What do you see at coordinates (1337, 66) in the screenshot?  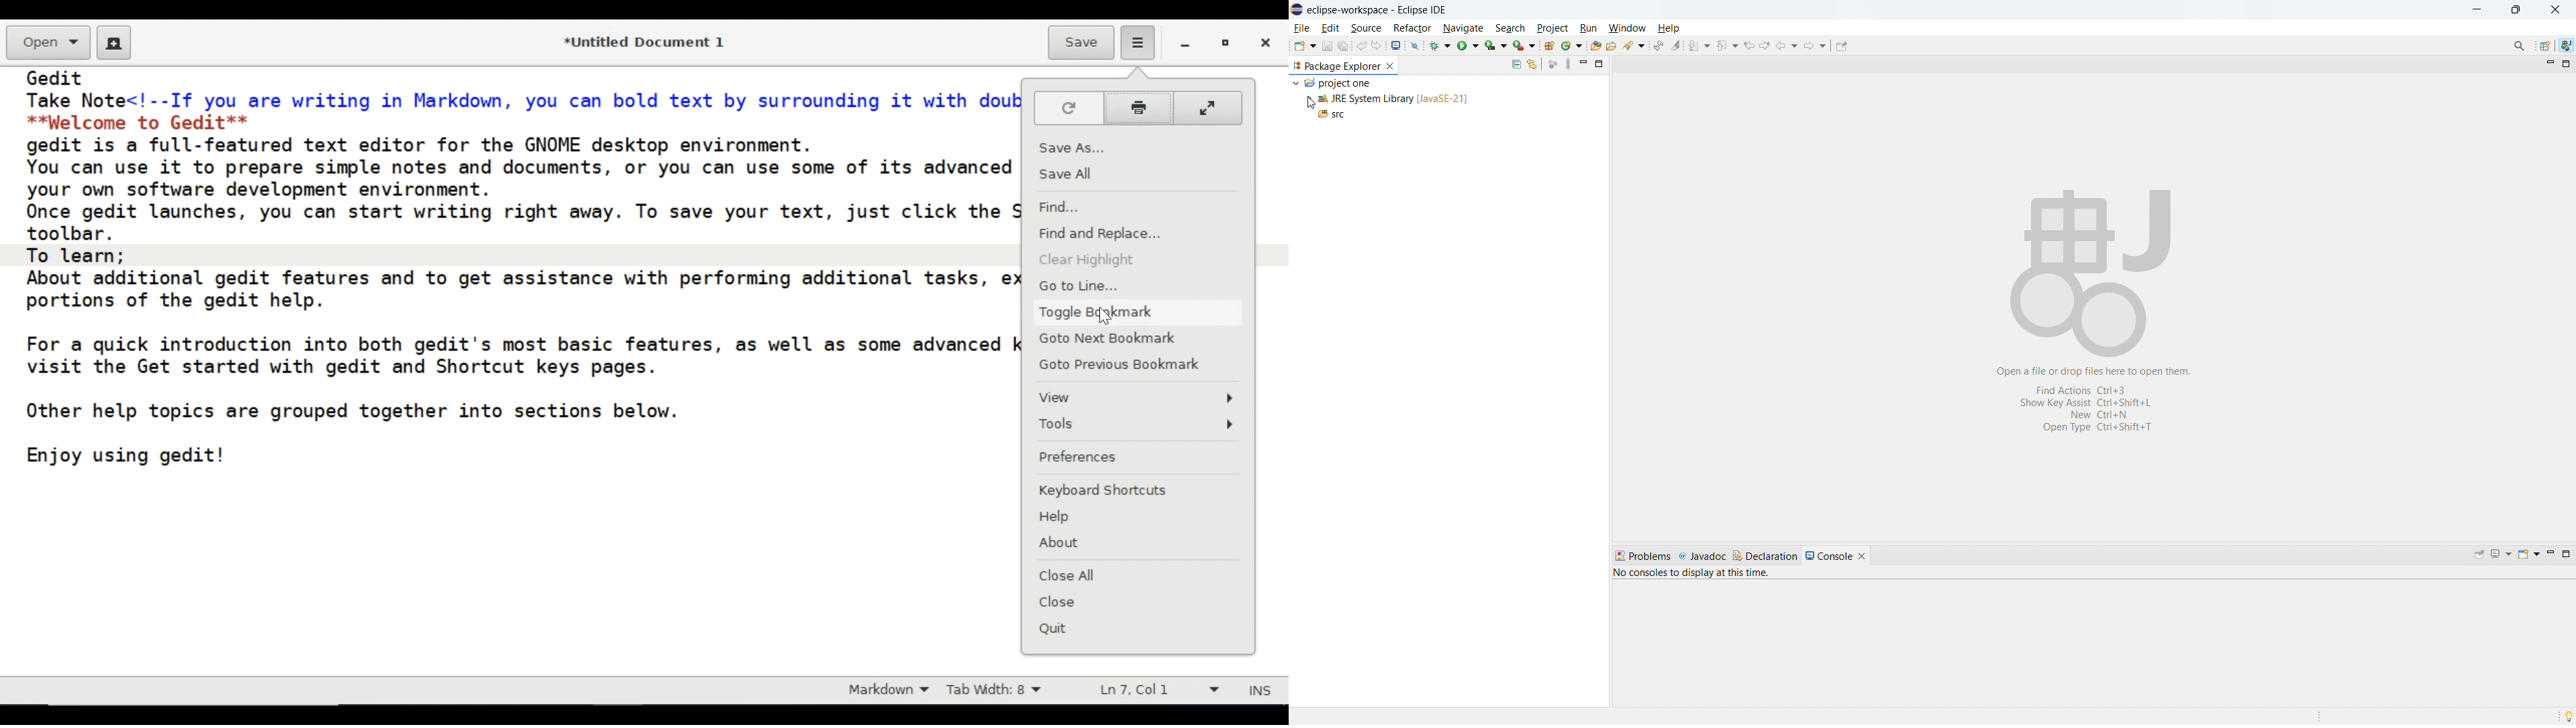 I see `package explorer` at bounding box center [1337, 66].